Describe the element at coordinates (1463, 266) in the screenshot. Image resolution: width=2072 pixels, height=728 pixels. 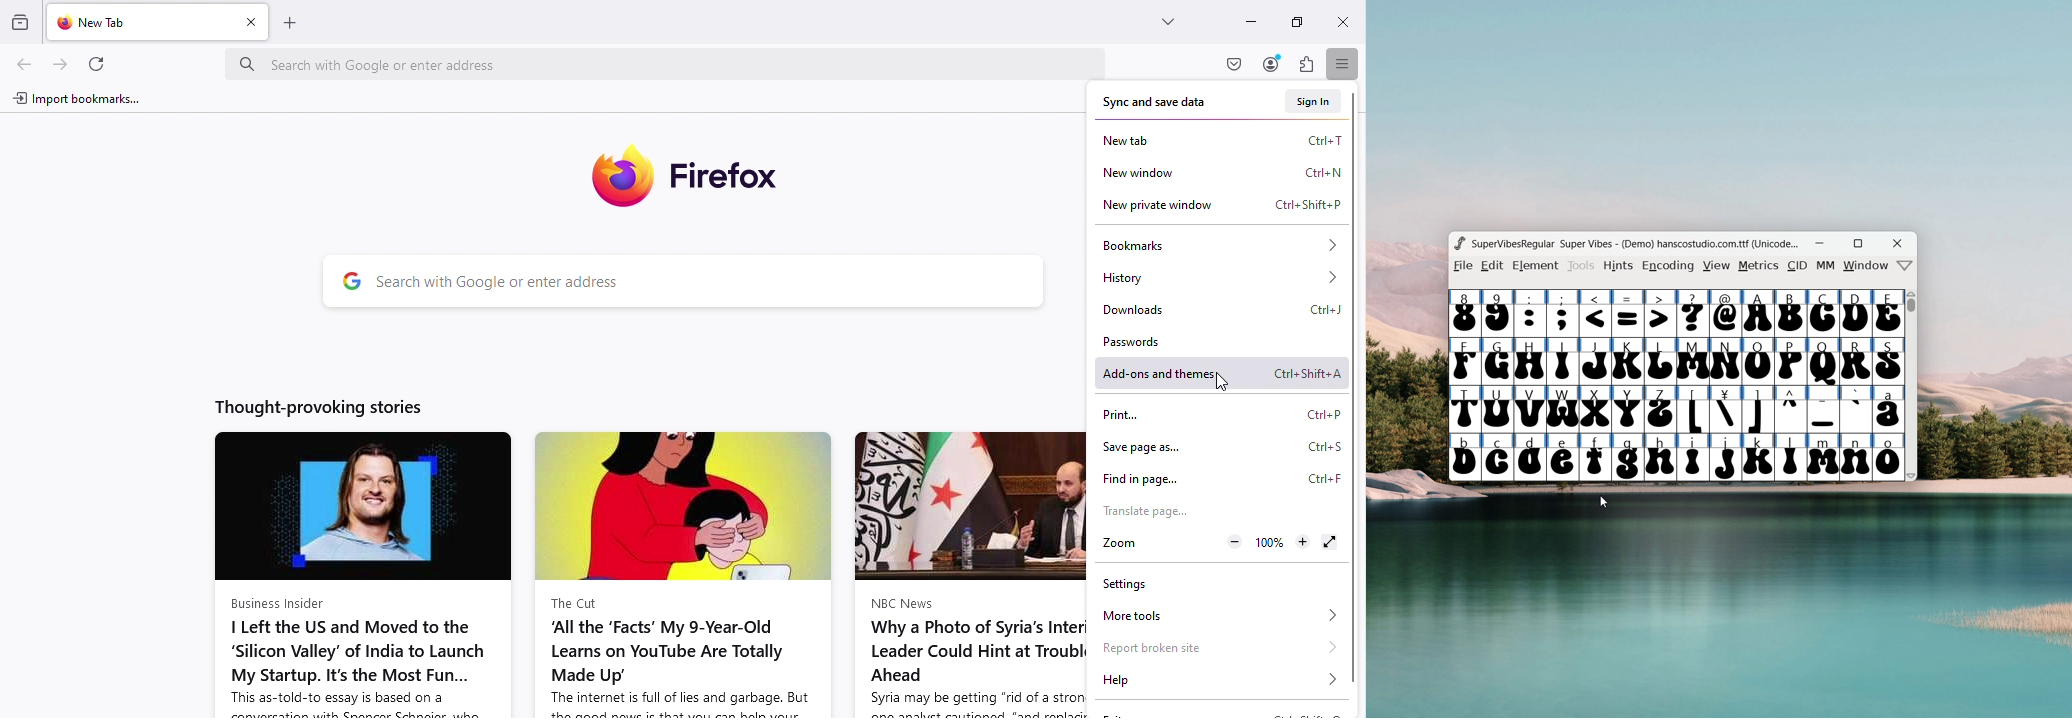
I see `file` at that location.